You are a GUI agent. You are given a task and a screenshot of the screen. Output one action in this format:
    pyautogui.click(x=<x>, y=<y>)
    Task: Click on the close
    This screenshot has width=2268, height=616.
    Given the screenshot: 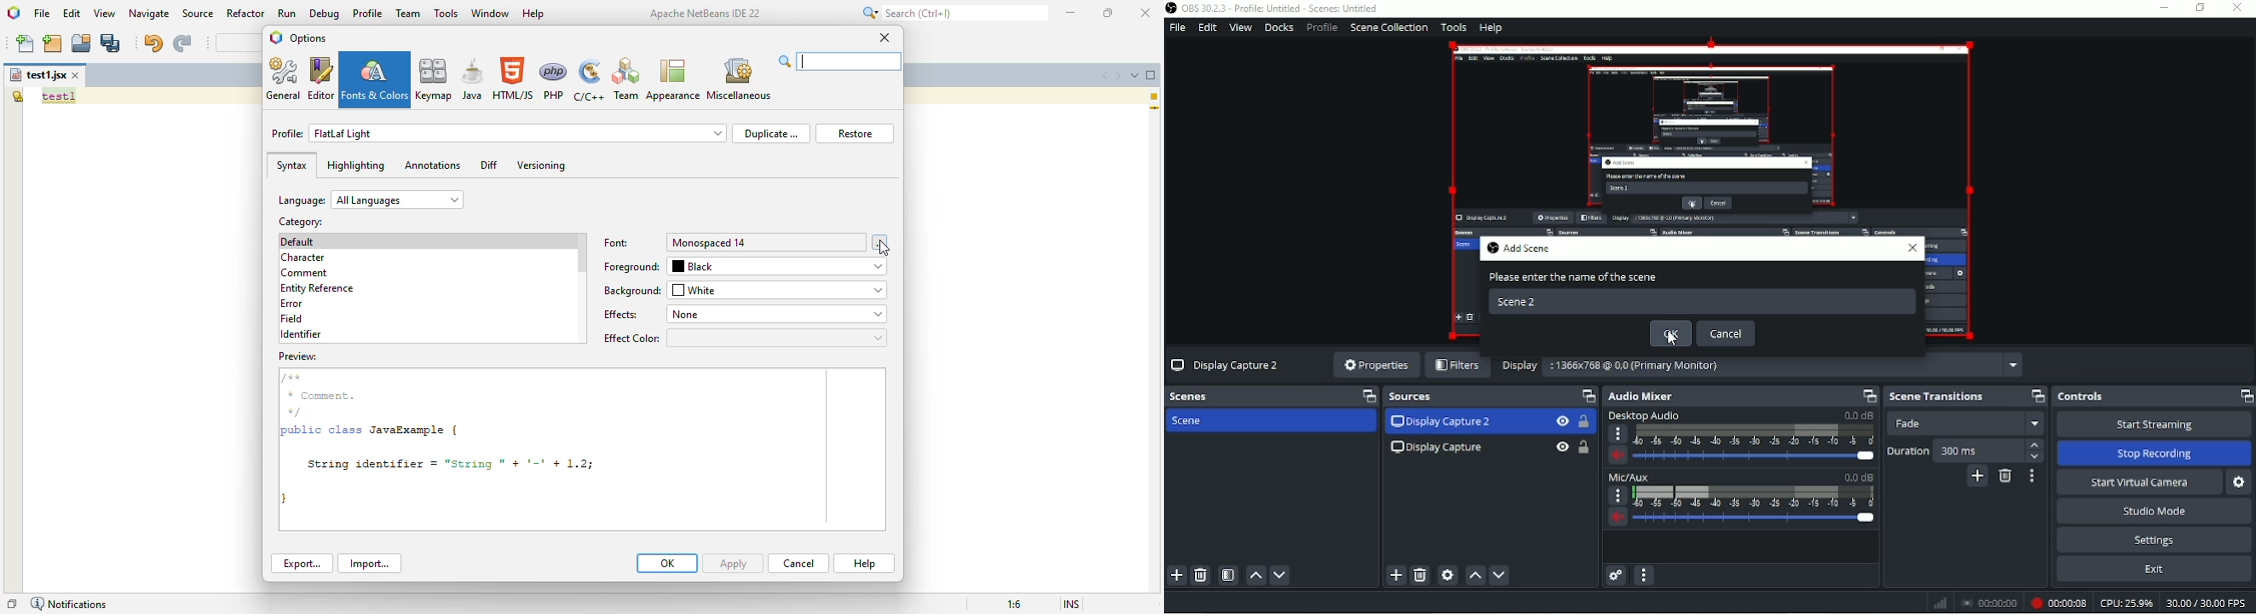 What is the action you would take?
    pyautogui.click(x=1916, y=247)
    